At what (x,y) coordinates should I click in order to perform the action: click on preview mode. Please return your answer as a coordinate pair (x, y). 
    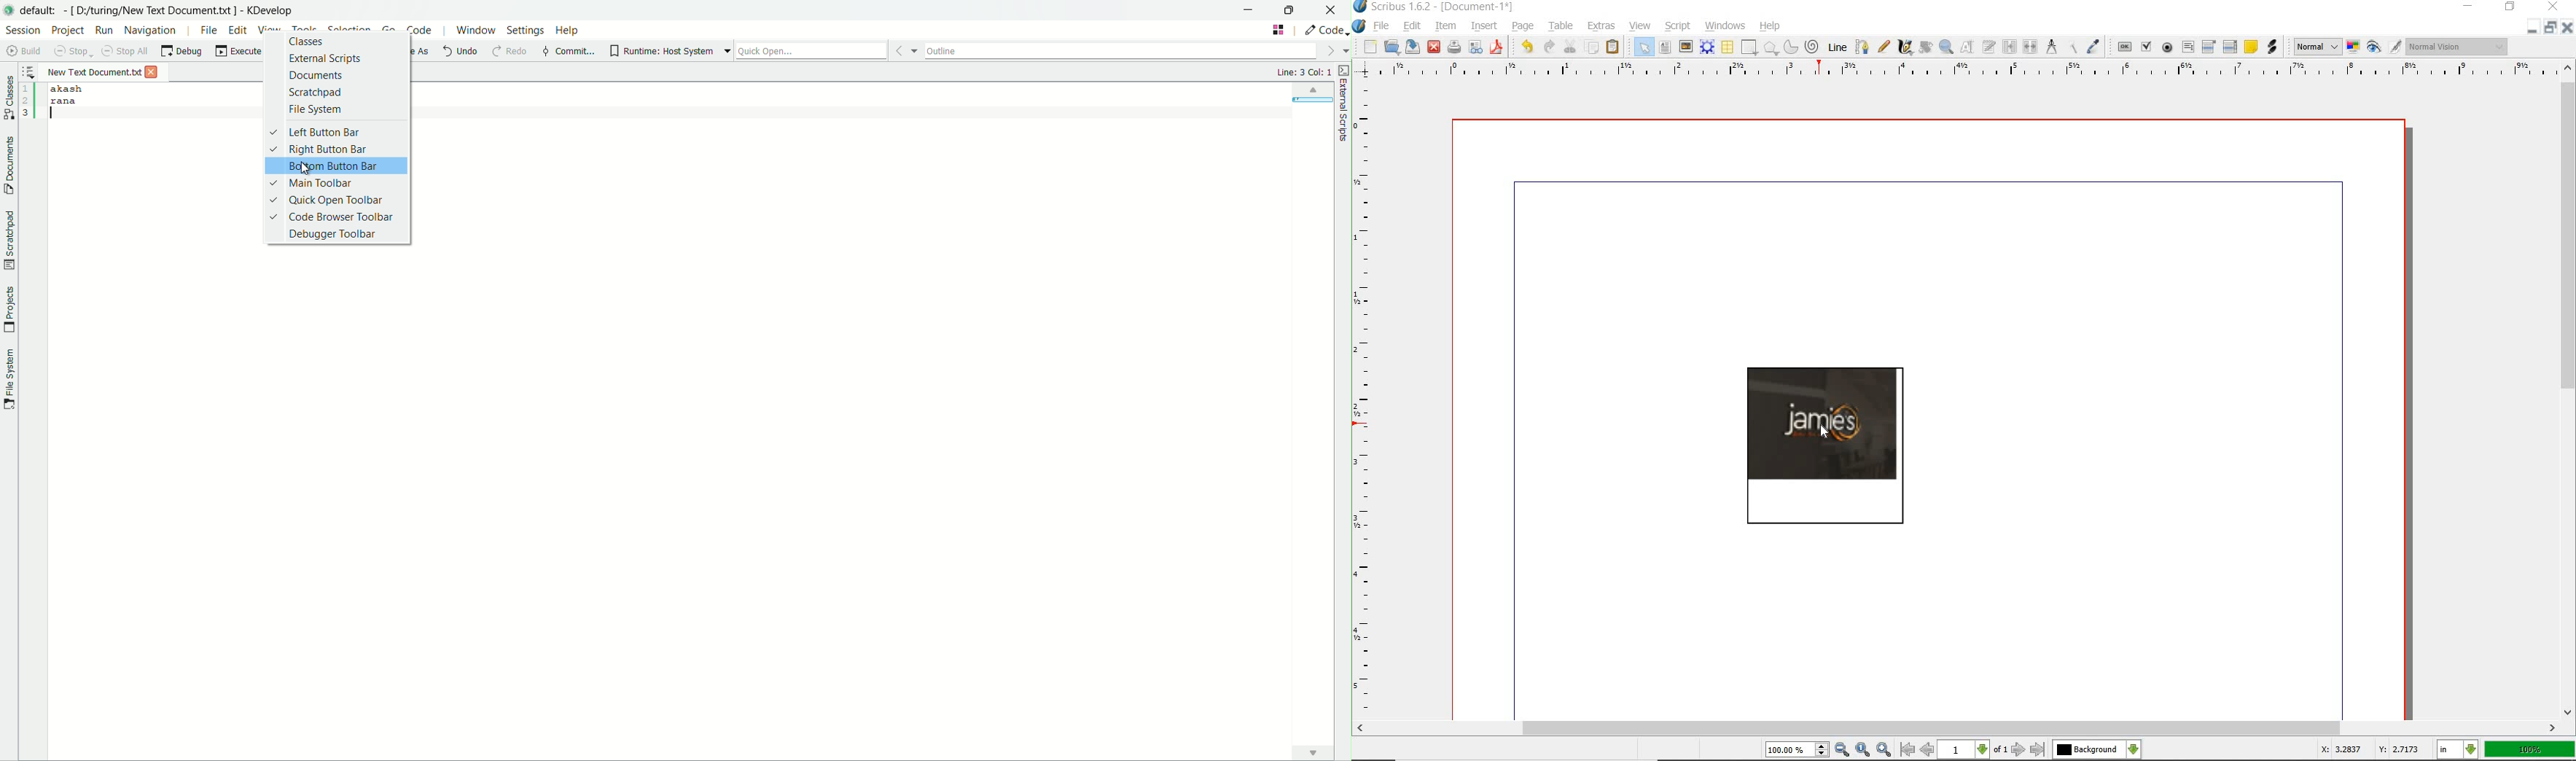
    Looking at the image, I should click on (2384, 47).